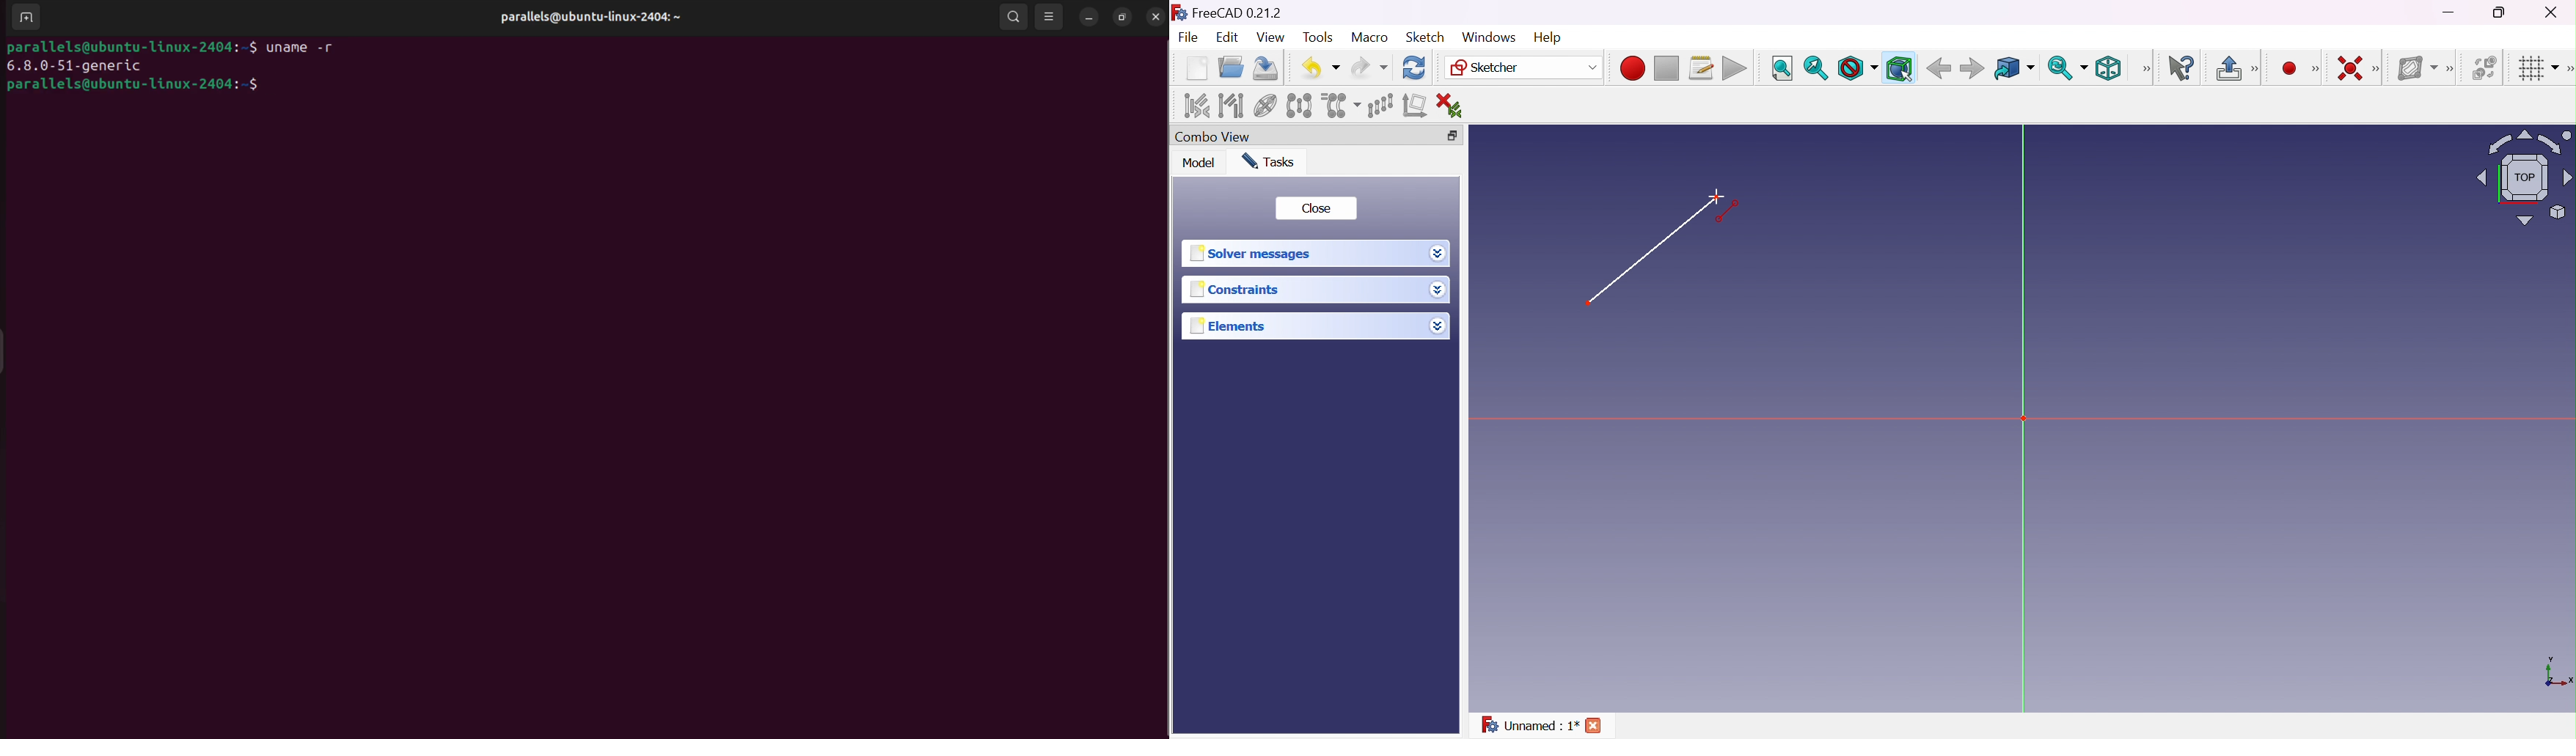  Describe the element at coordinates (1265, 106) in the screenshot. I see `Show/hide internal geometry` at that location.